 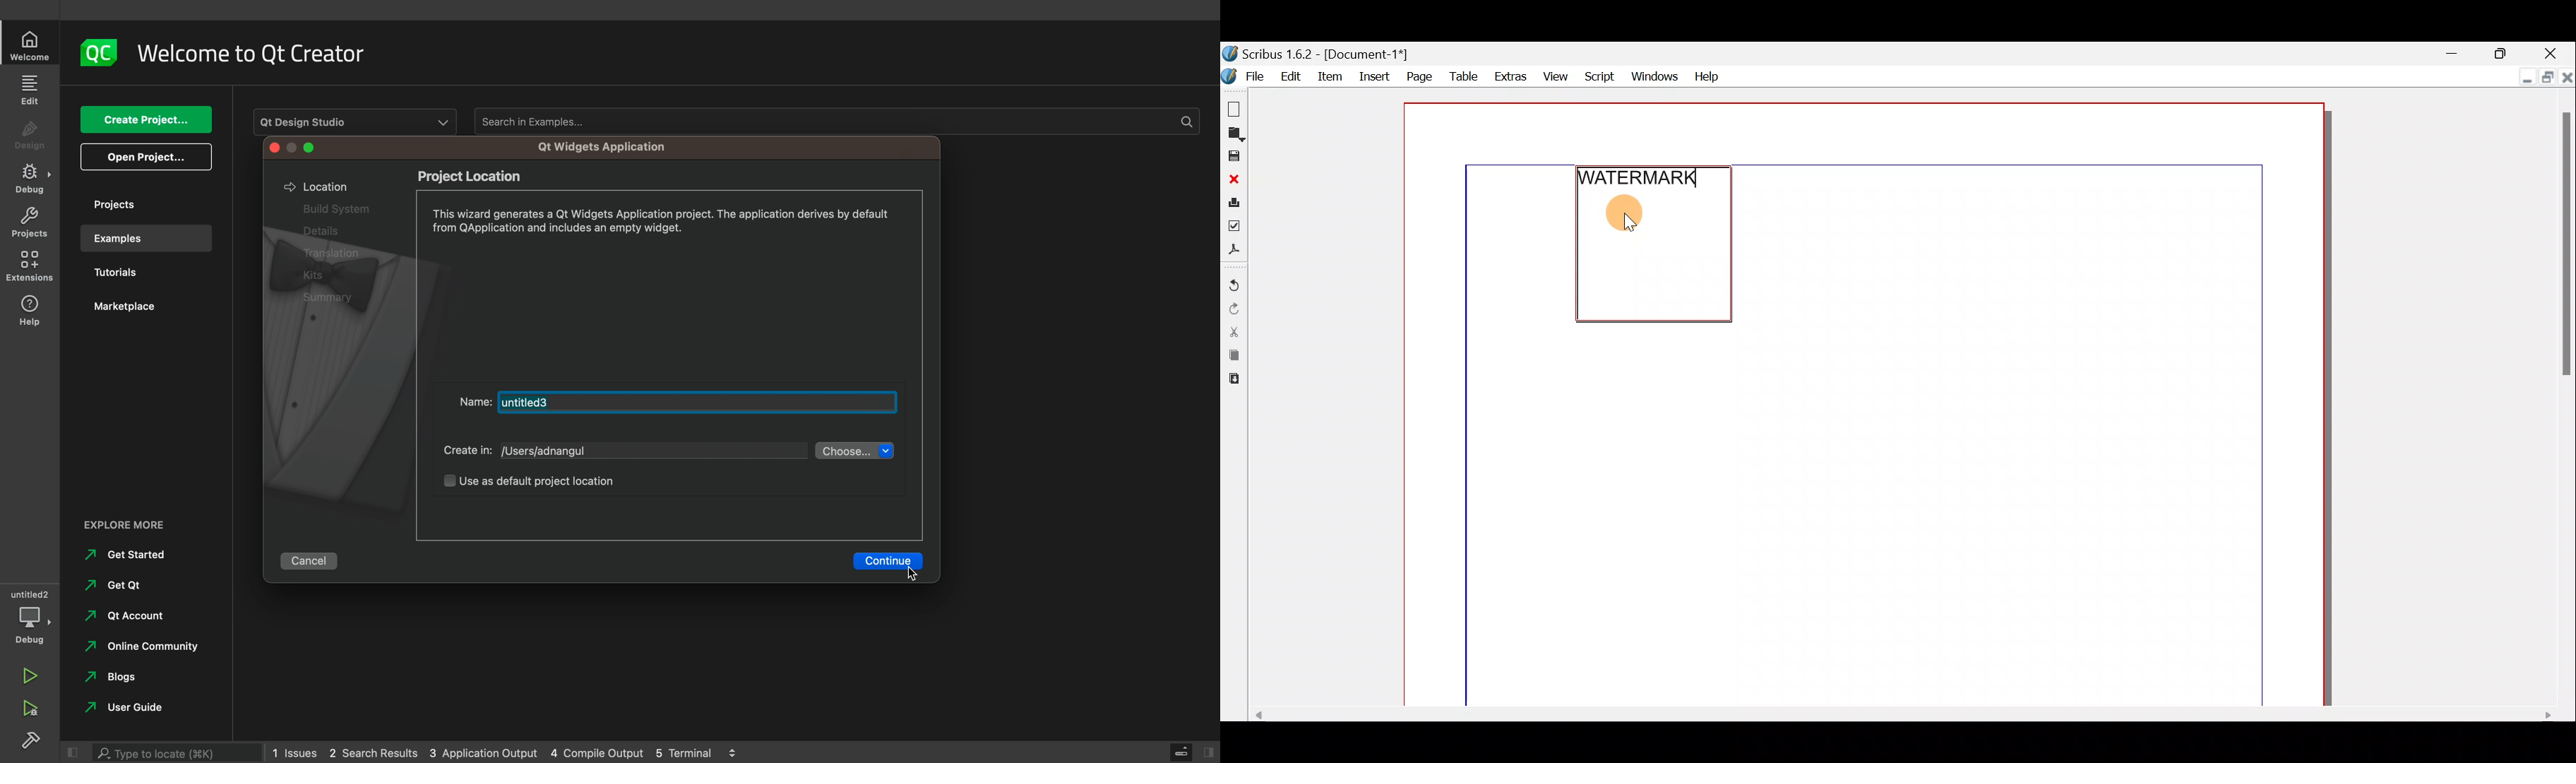 What do you see at coordinates (2567, 76) in the screenshot?
I see `Close` at bounding box center [2567, 76].